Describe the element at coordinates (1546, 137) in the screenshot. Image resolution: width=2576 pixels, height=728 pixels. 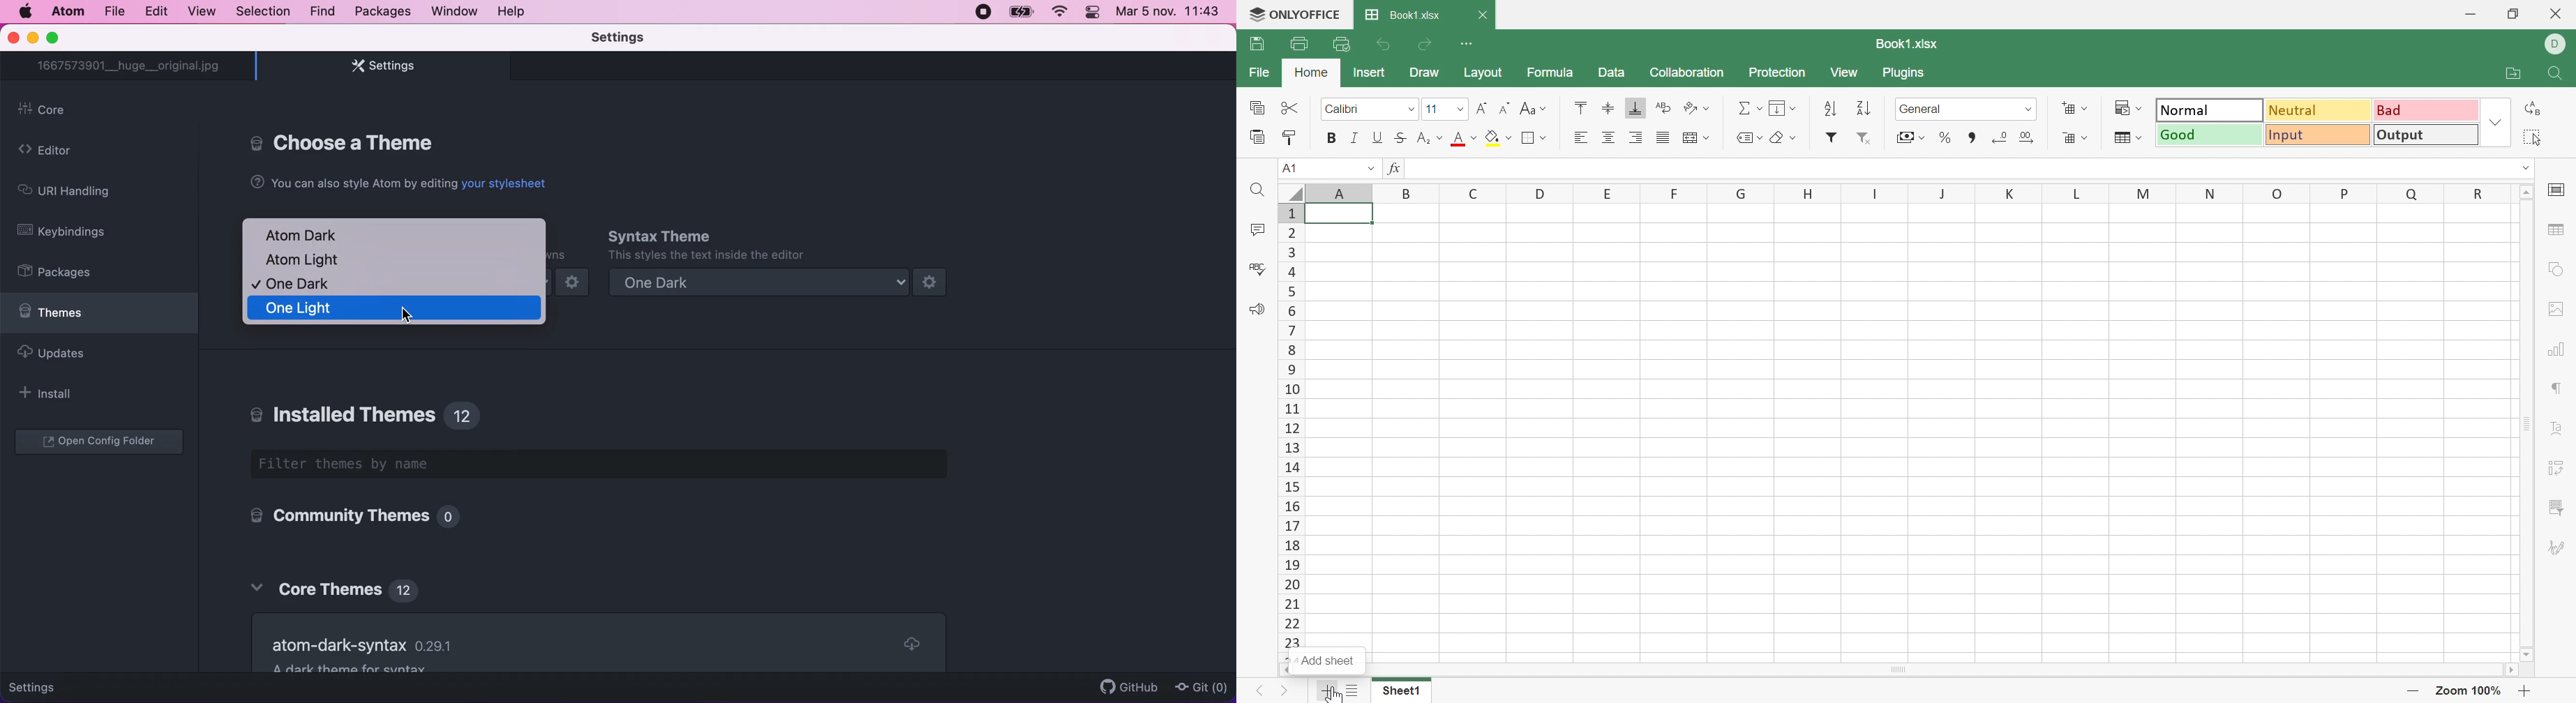
I see `Drop down` at that location.